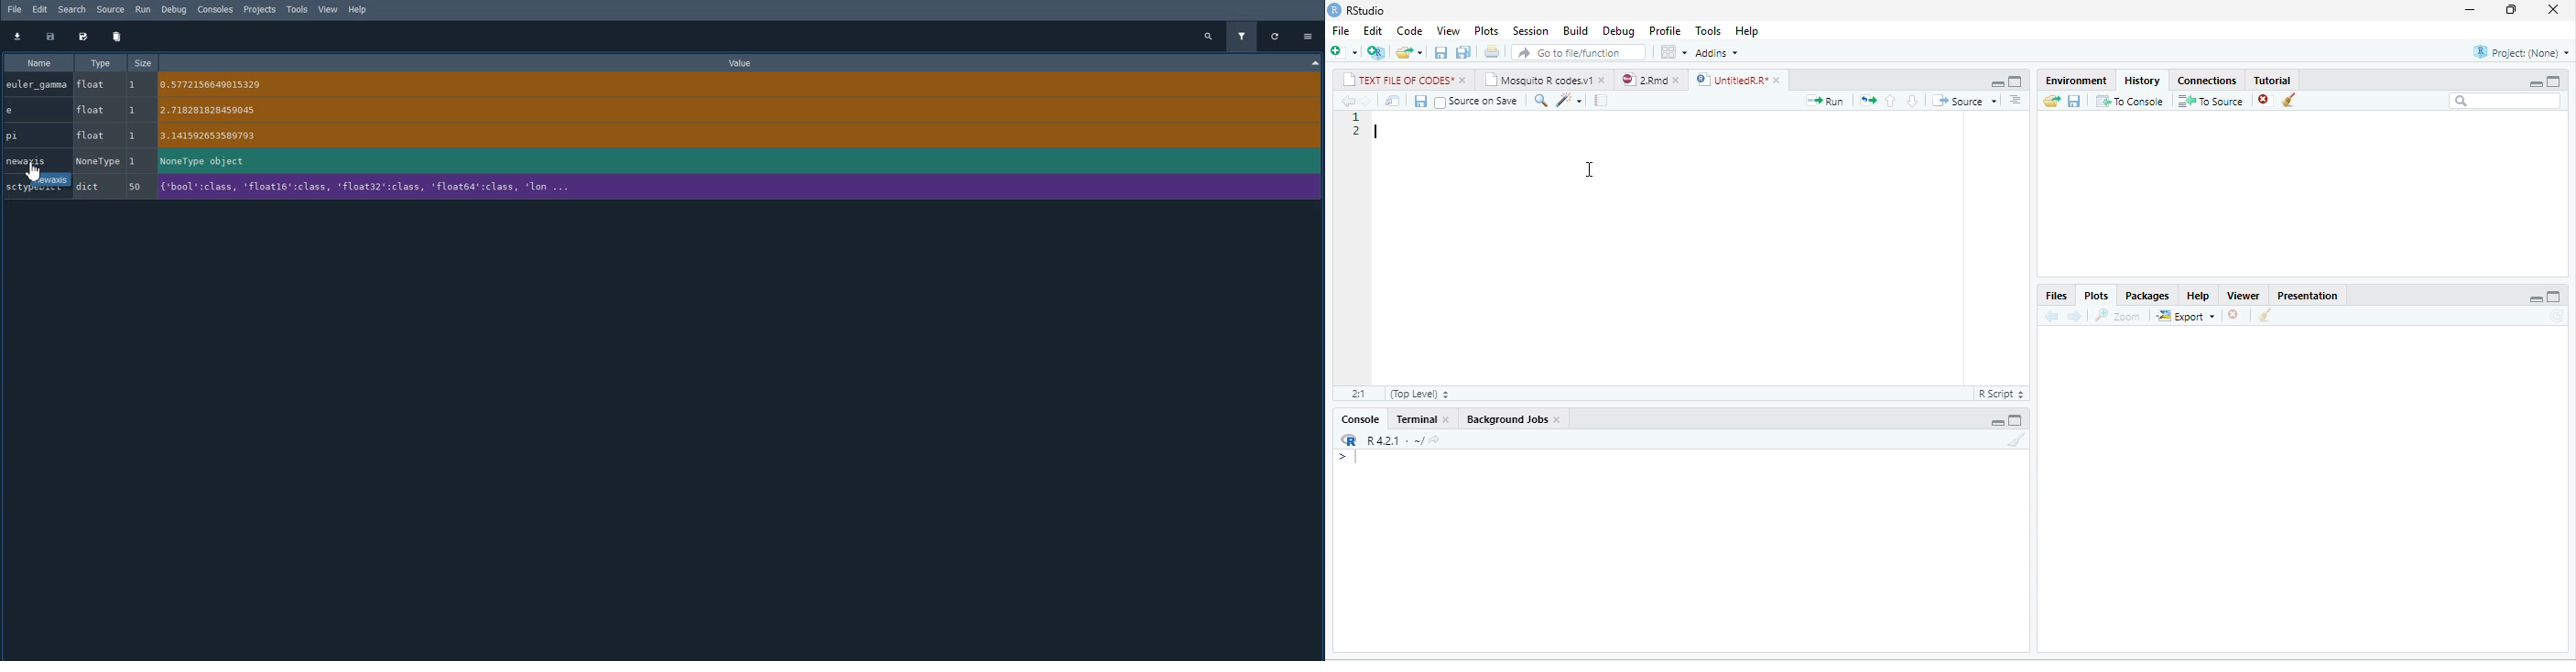  Describe the element at coordinates (297, 10) in the screenshot. I see `Tools` at that location.